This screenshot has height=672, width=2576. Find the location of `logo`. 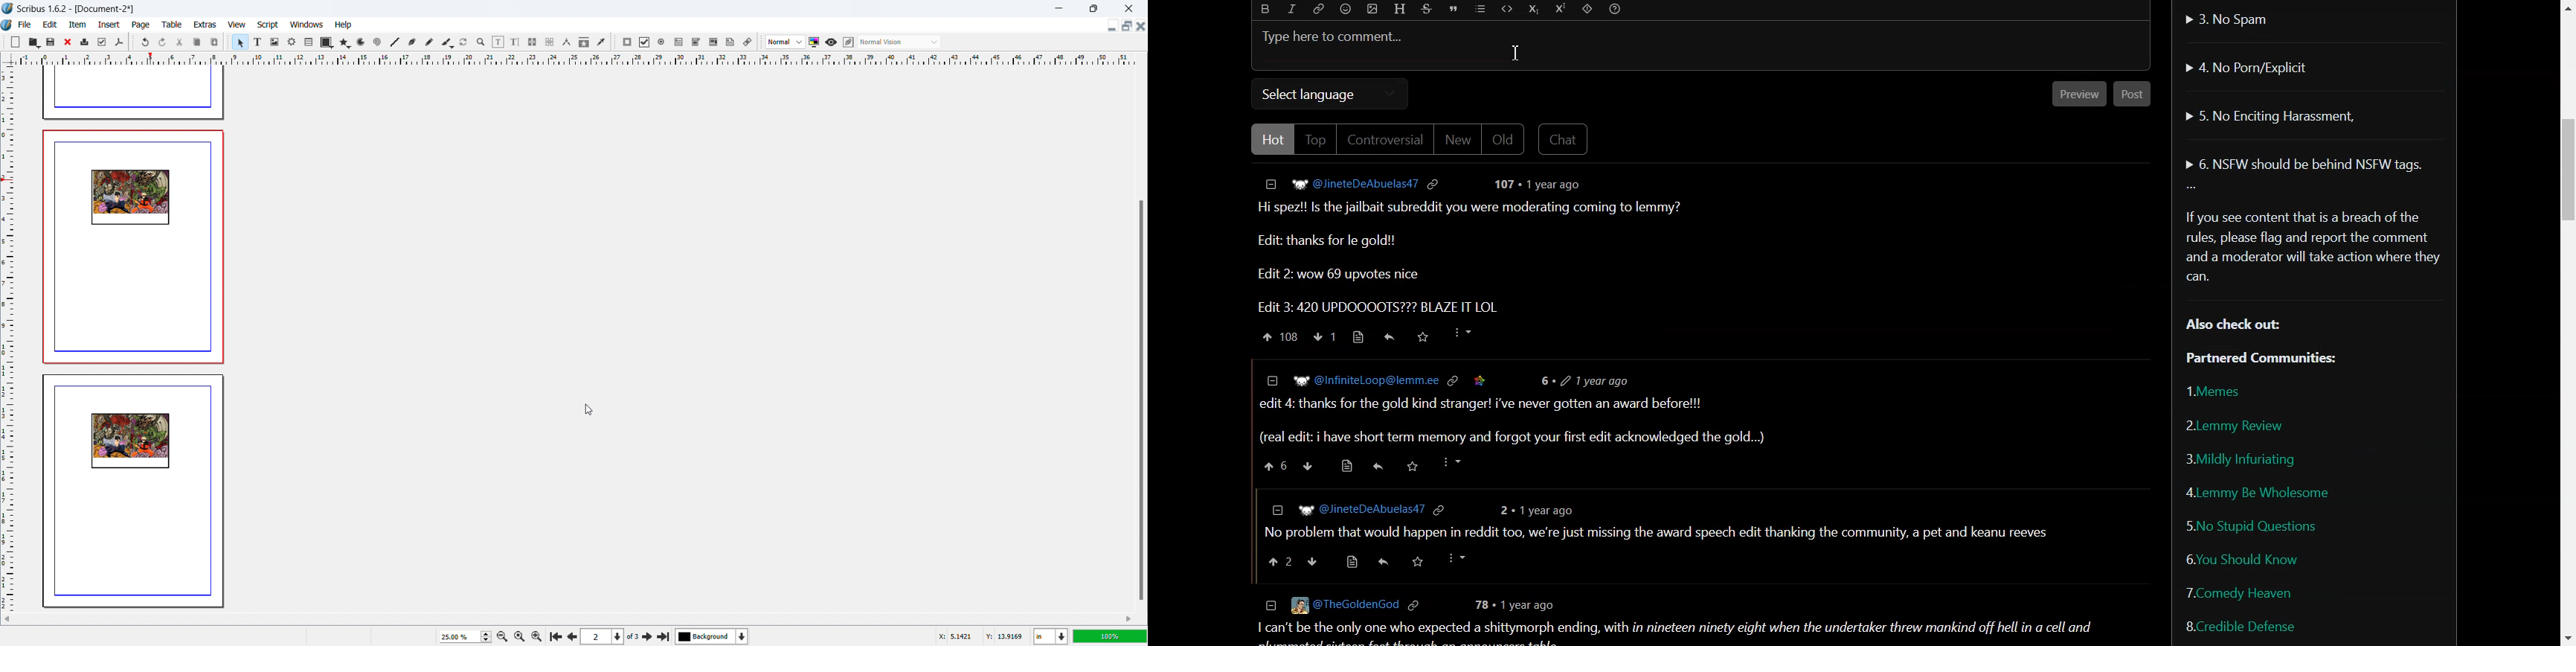

logo is located at coordinates (7, 26).